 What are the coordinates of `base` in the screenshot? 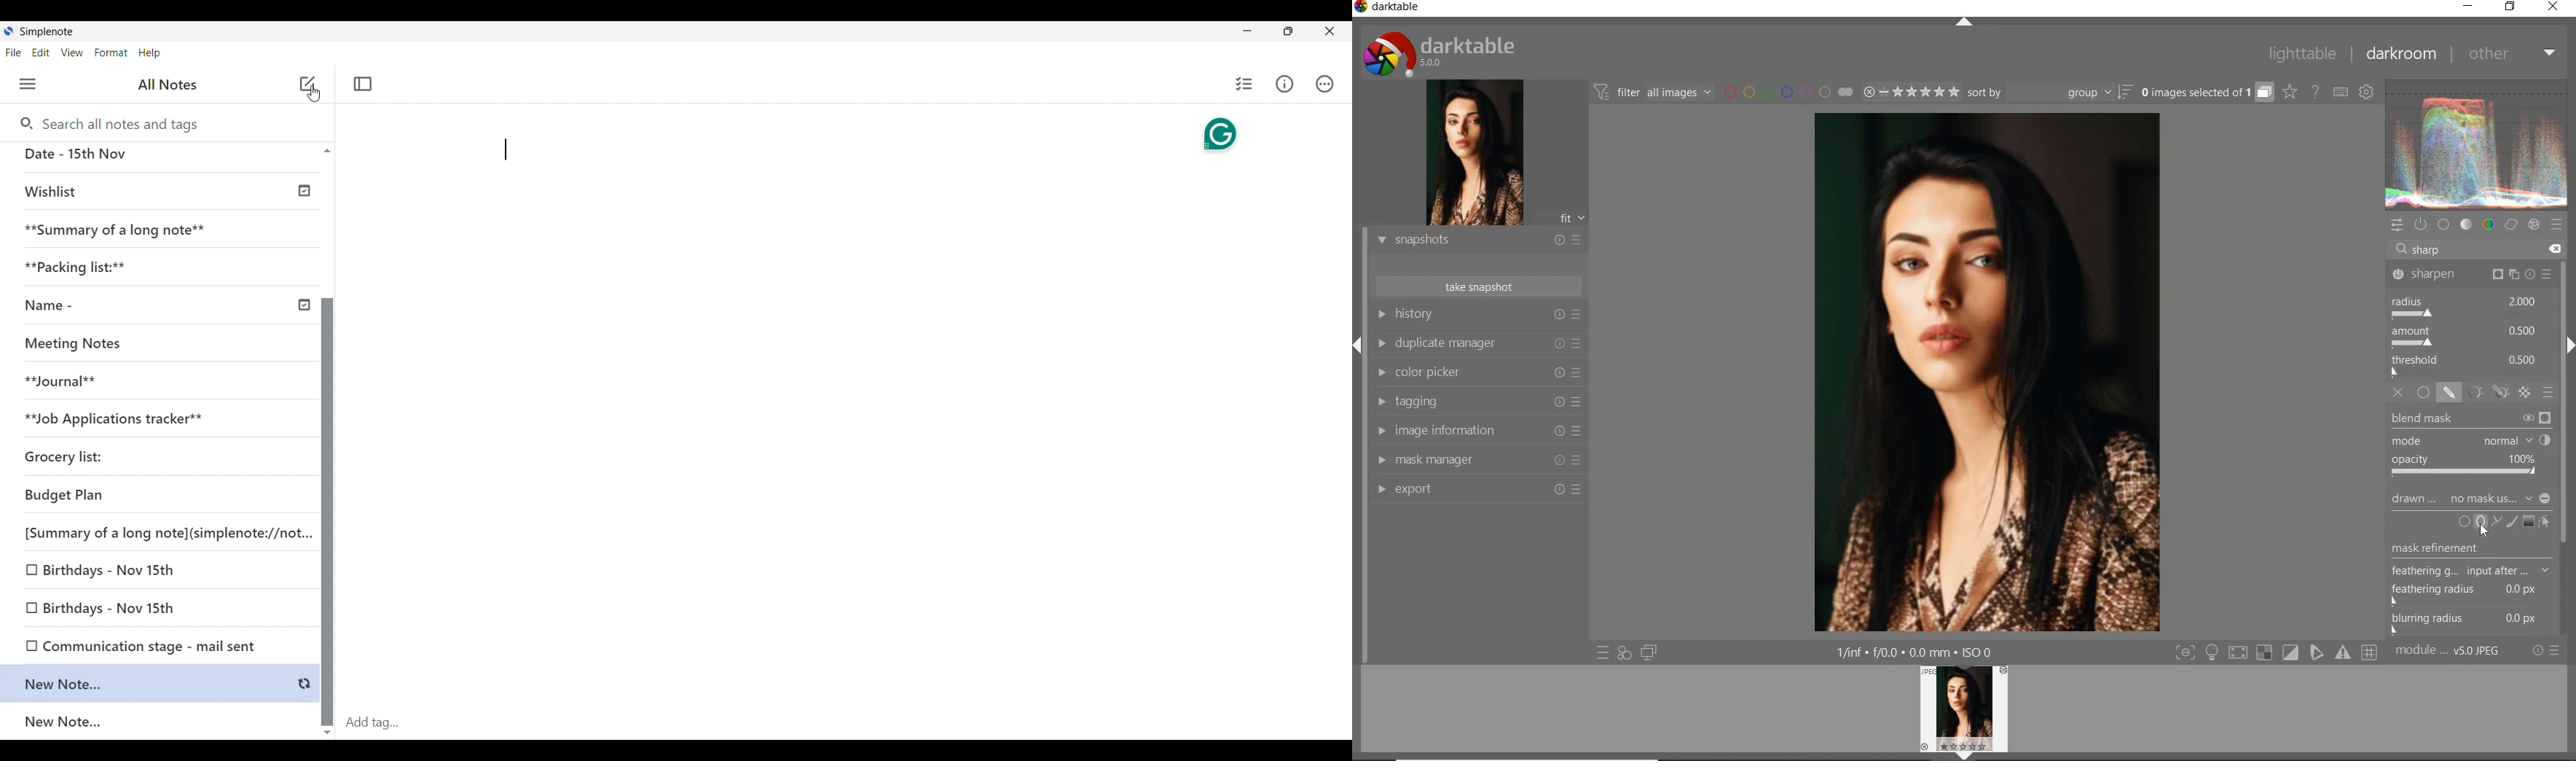 It's located at (2444, 223).